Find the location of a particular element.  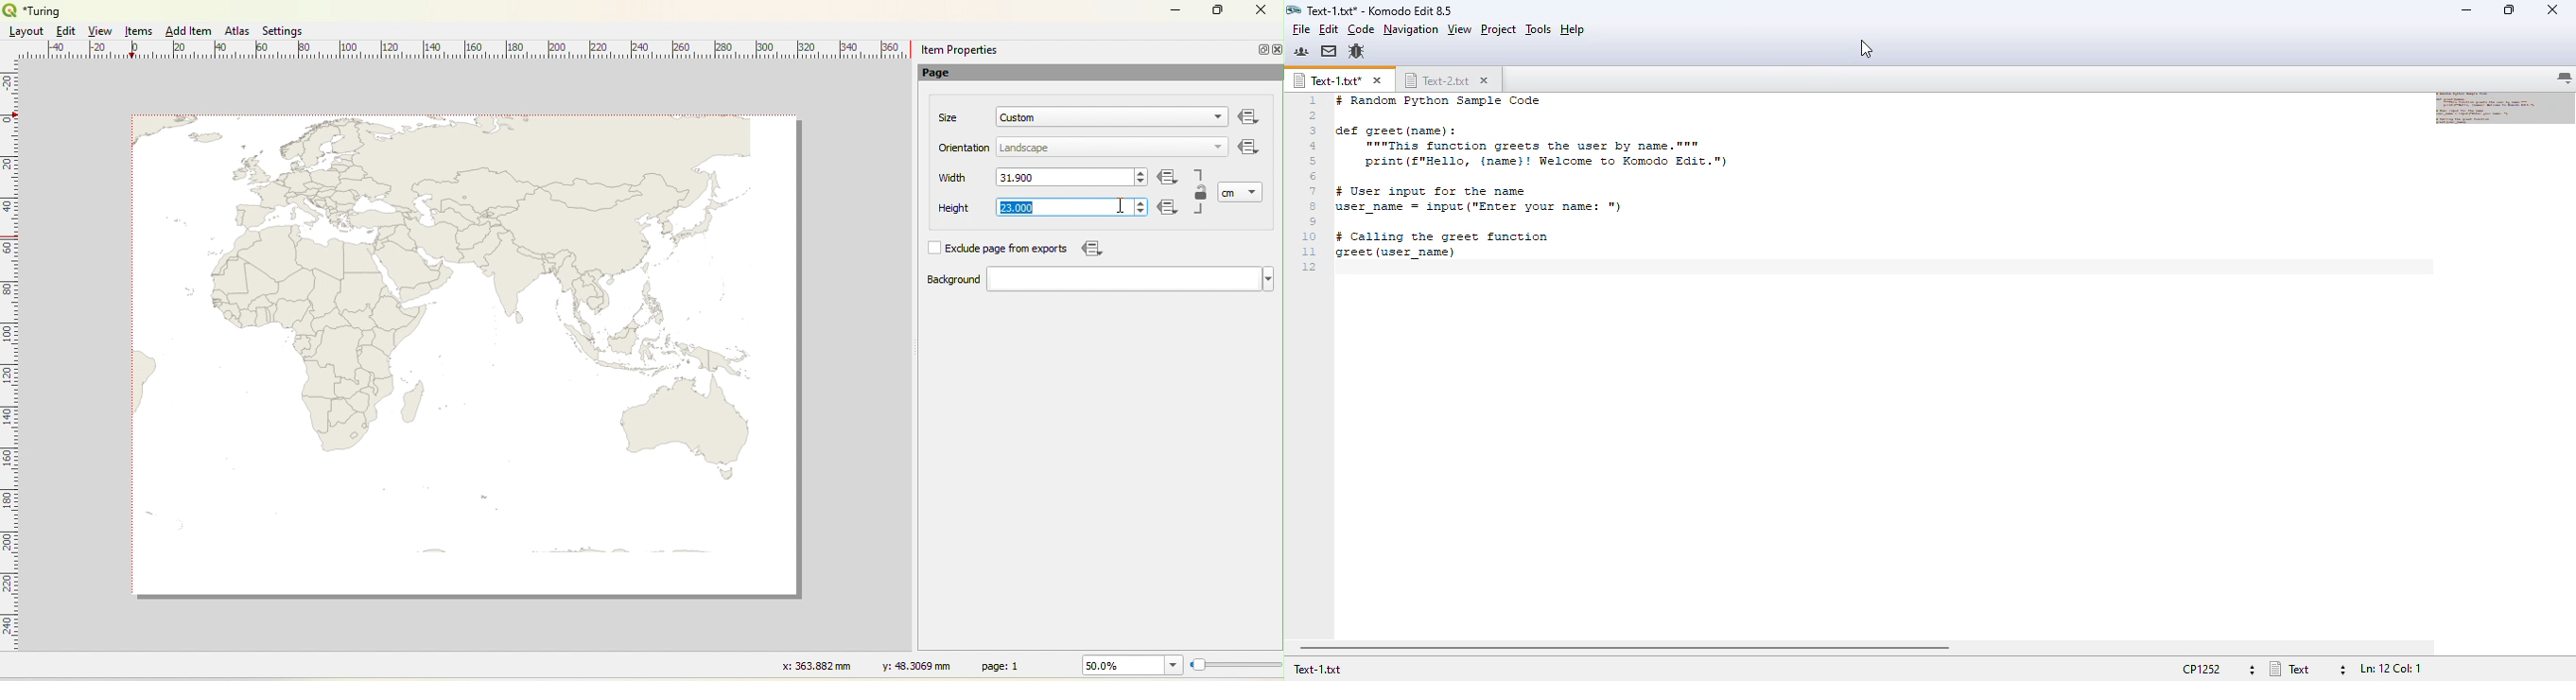

Close is located at coordinates (1277, 50).